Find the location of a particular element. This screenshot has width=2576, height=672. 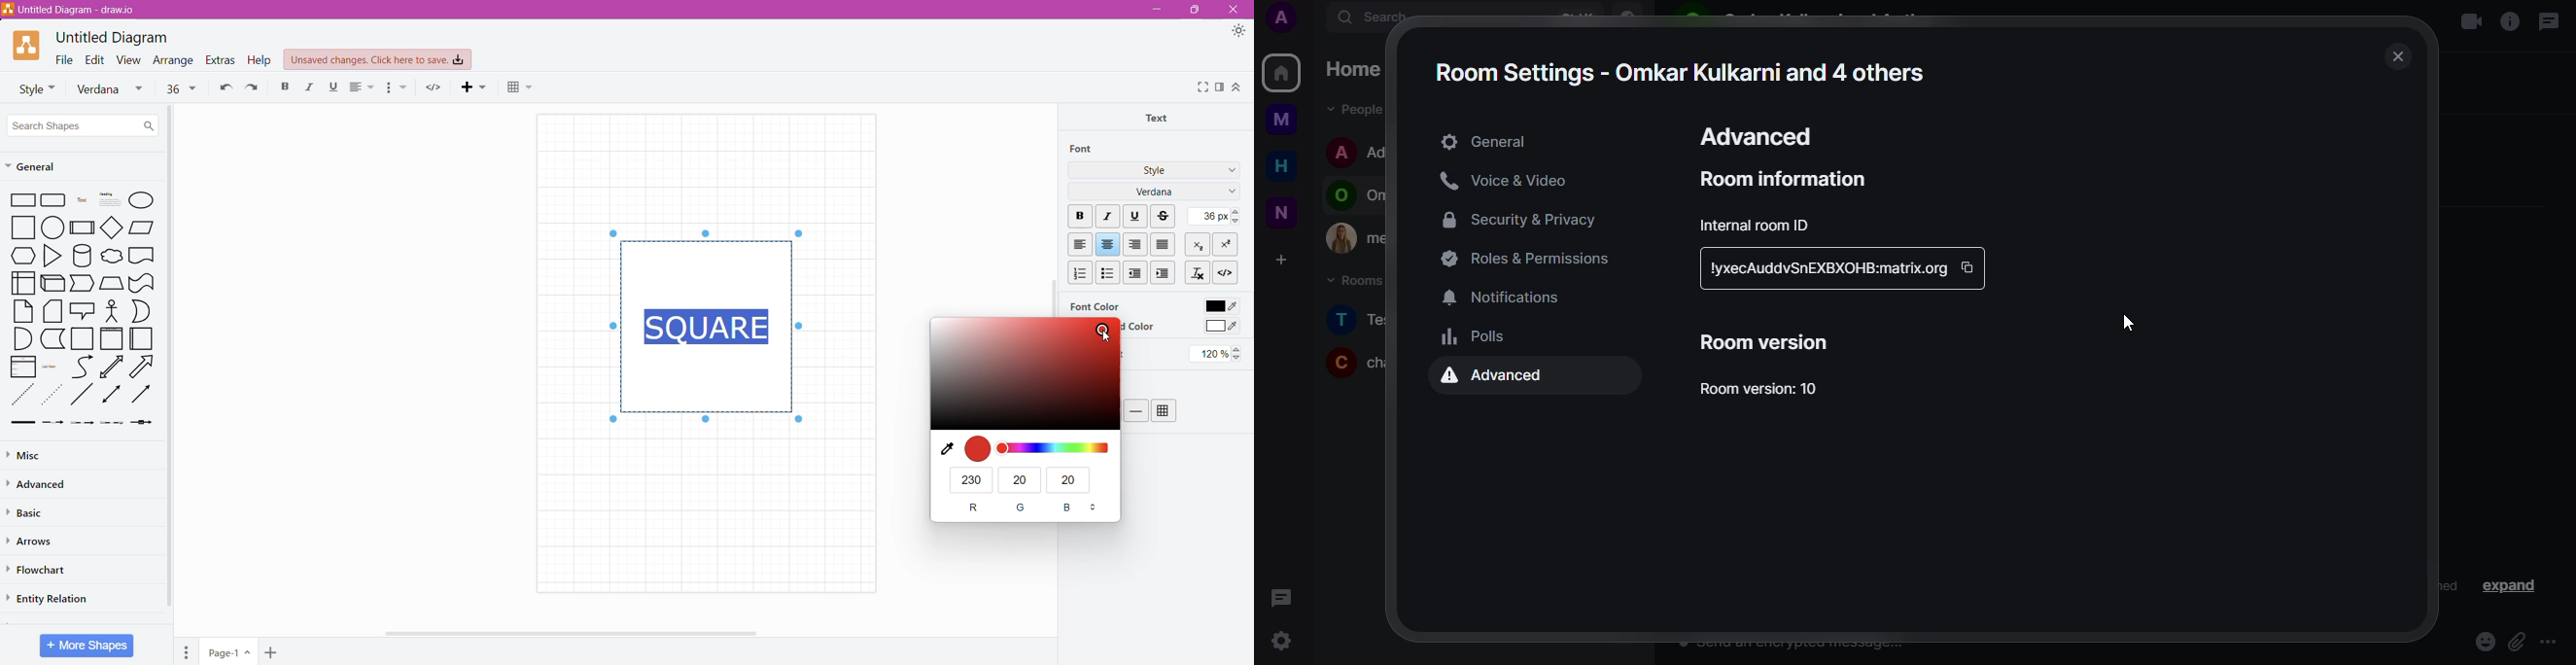

Table is located at coordinates (525, 88).